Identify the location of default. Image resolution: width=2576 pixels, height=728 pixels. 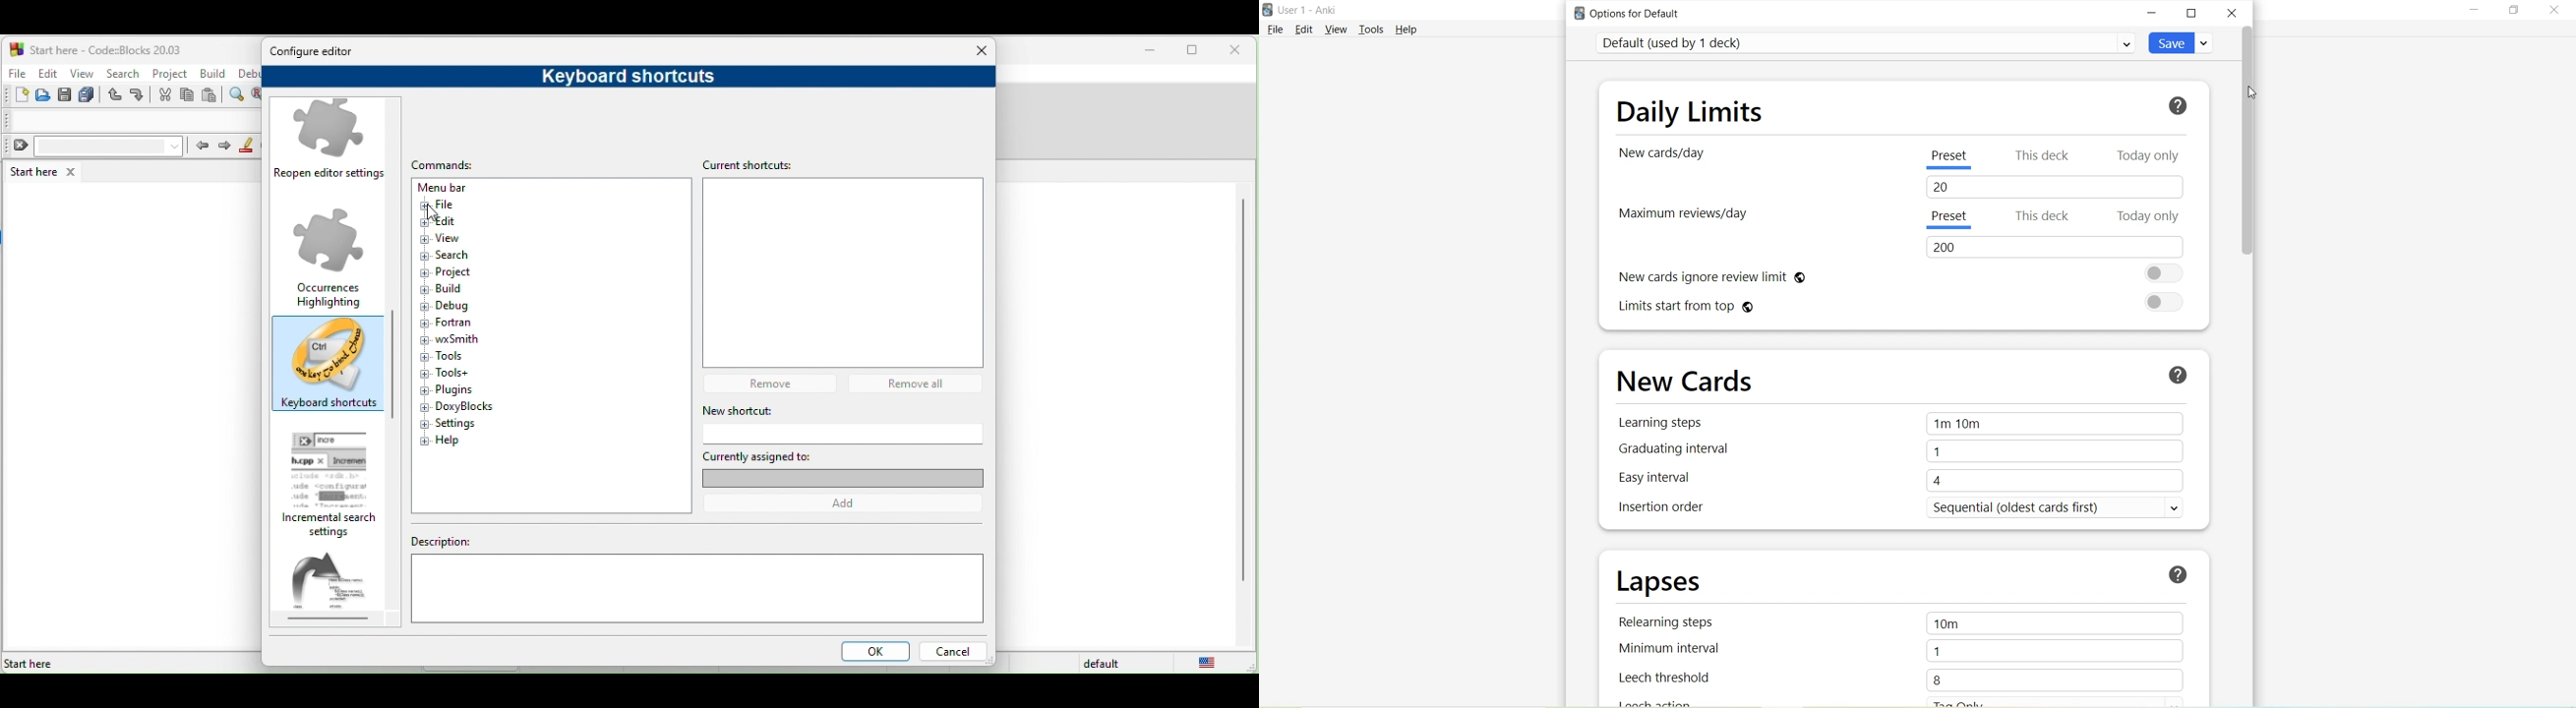
(1105, 664).